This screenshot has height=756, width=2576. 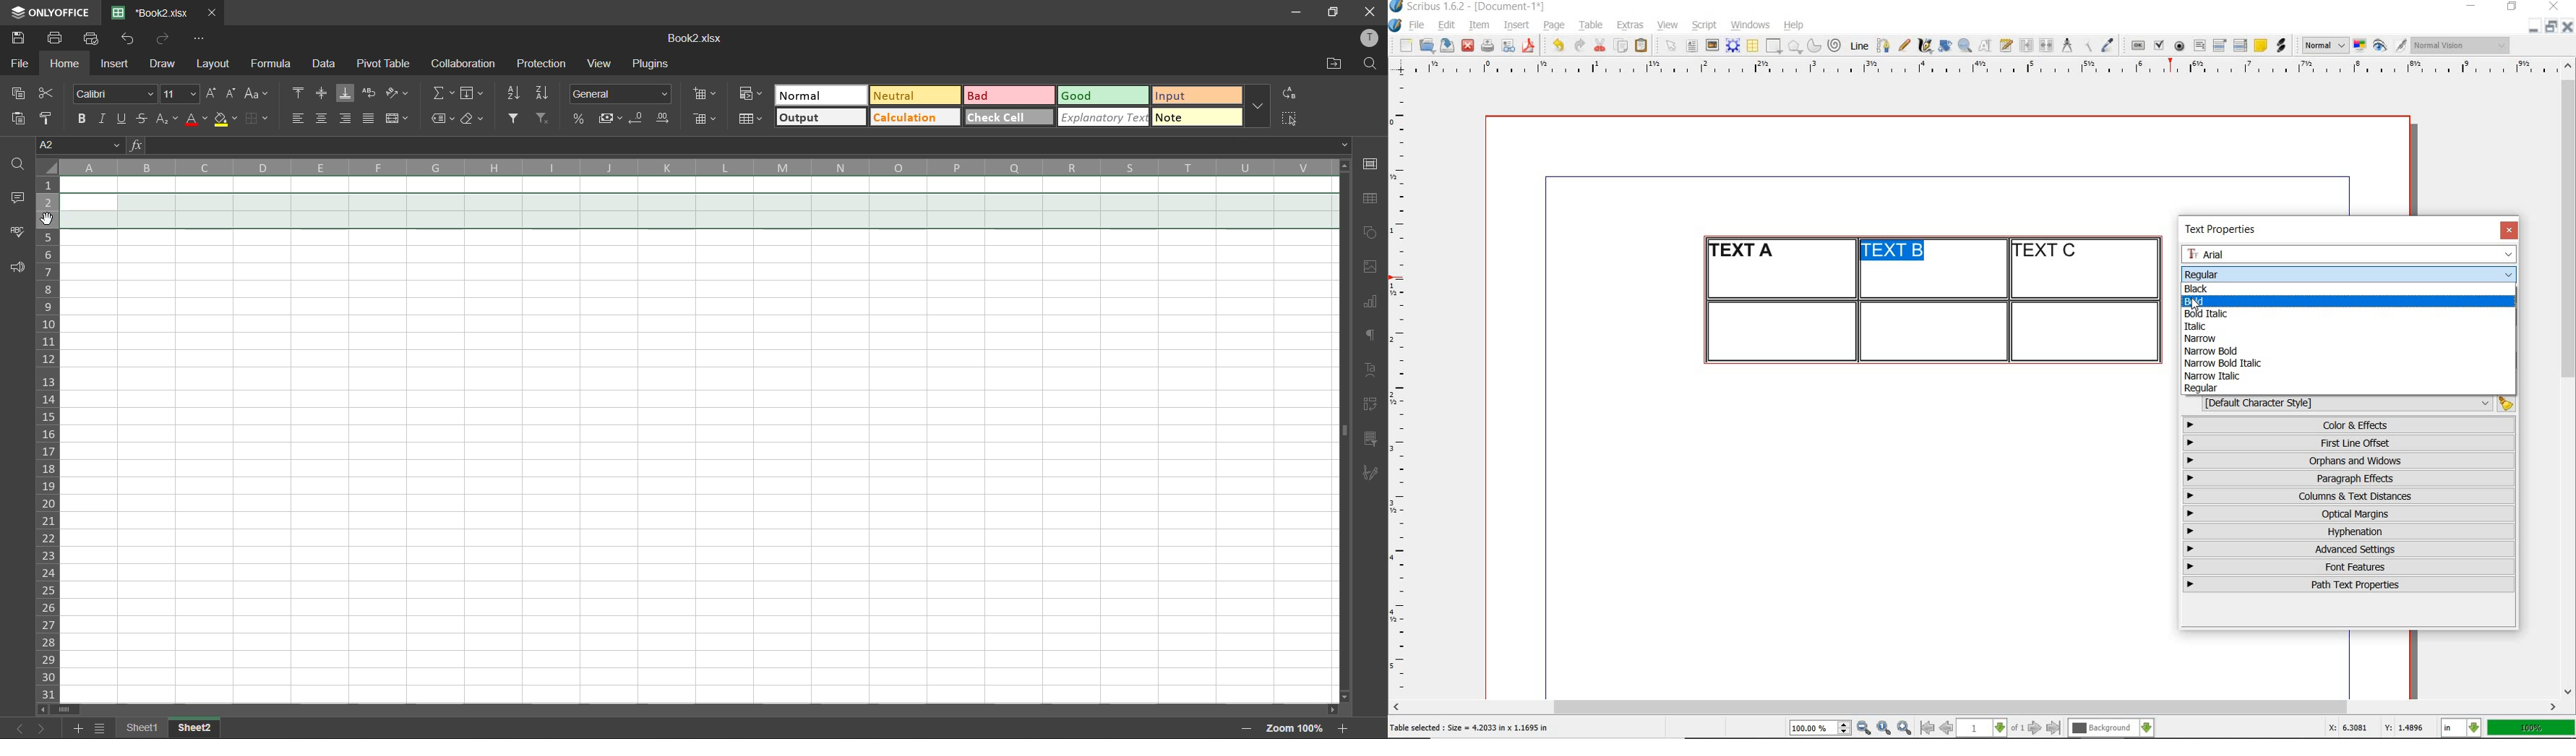 I want to click on calligraphic line, so click(x=1926, y=45).